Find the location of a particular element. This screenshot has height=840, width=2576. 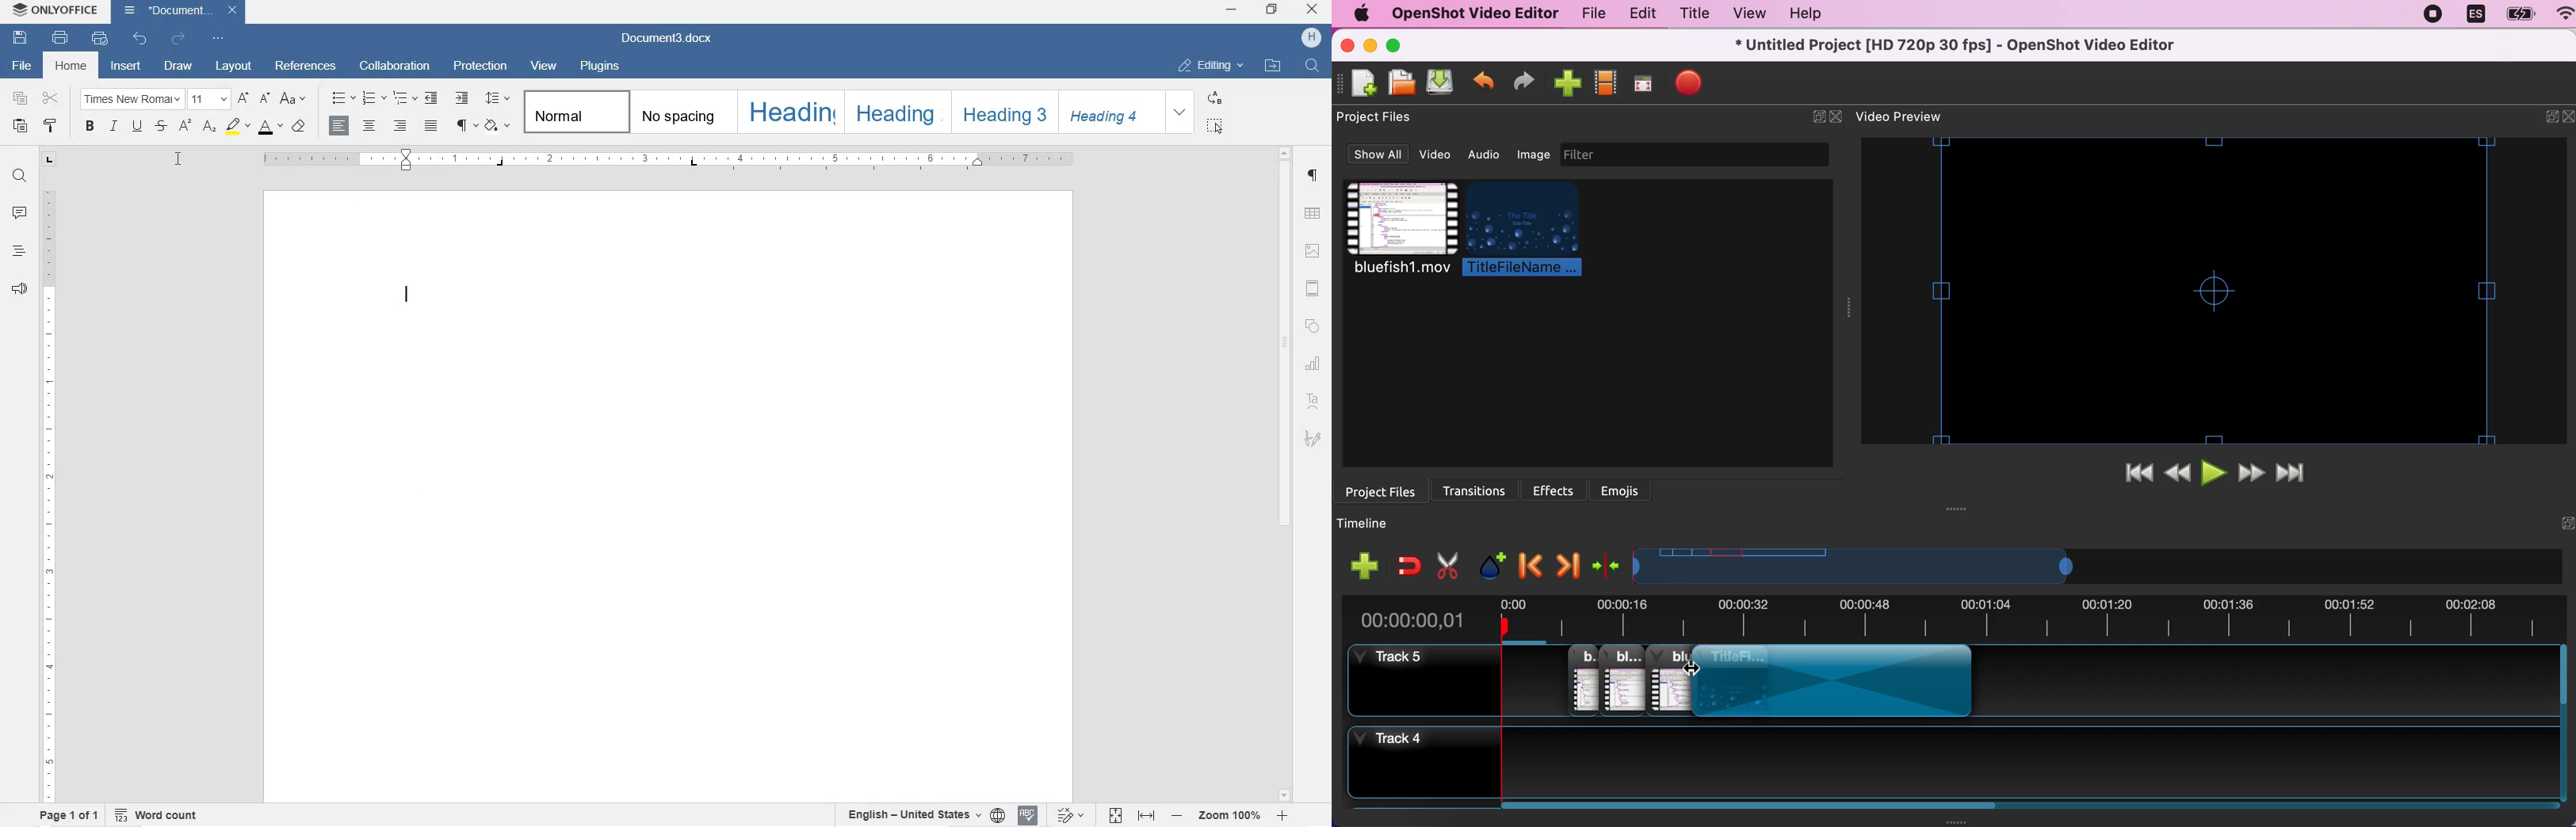

minimize is located at coordinates (1230, 11).